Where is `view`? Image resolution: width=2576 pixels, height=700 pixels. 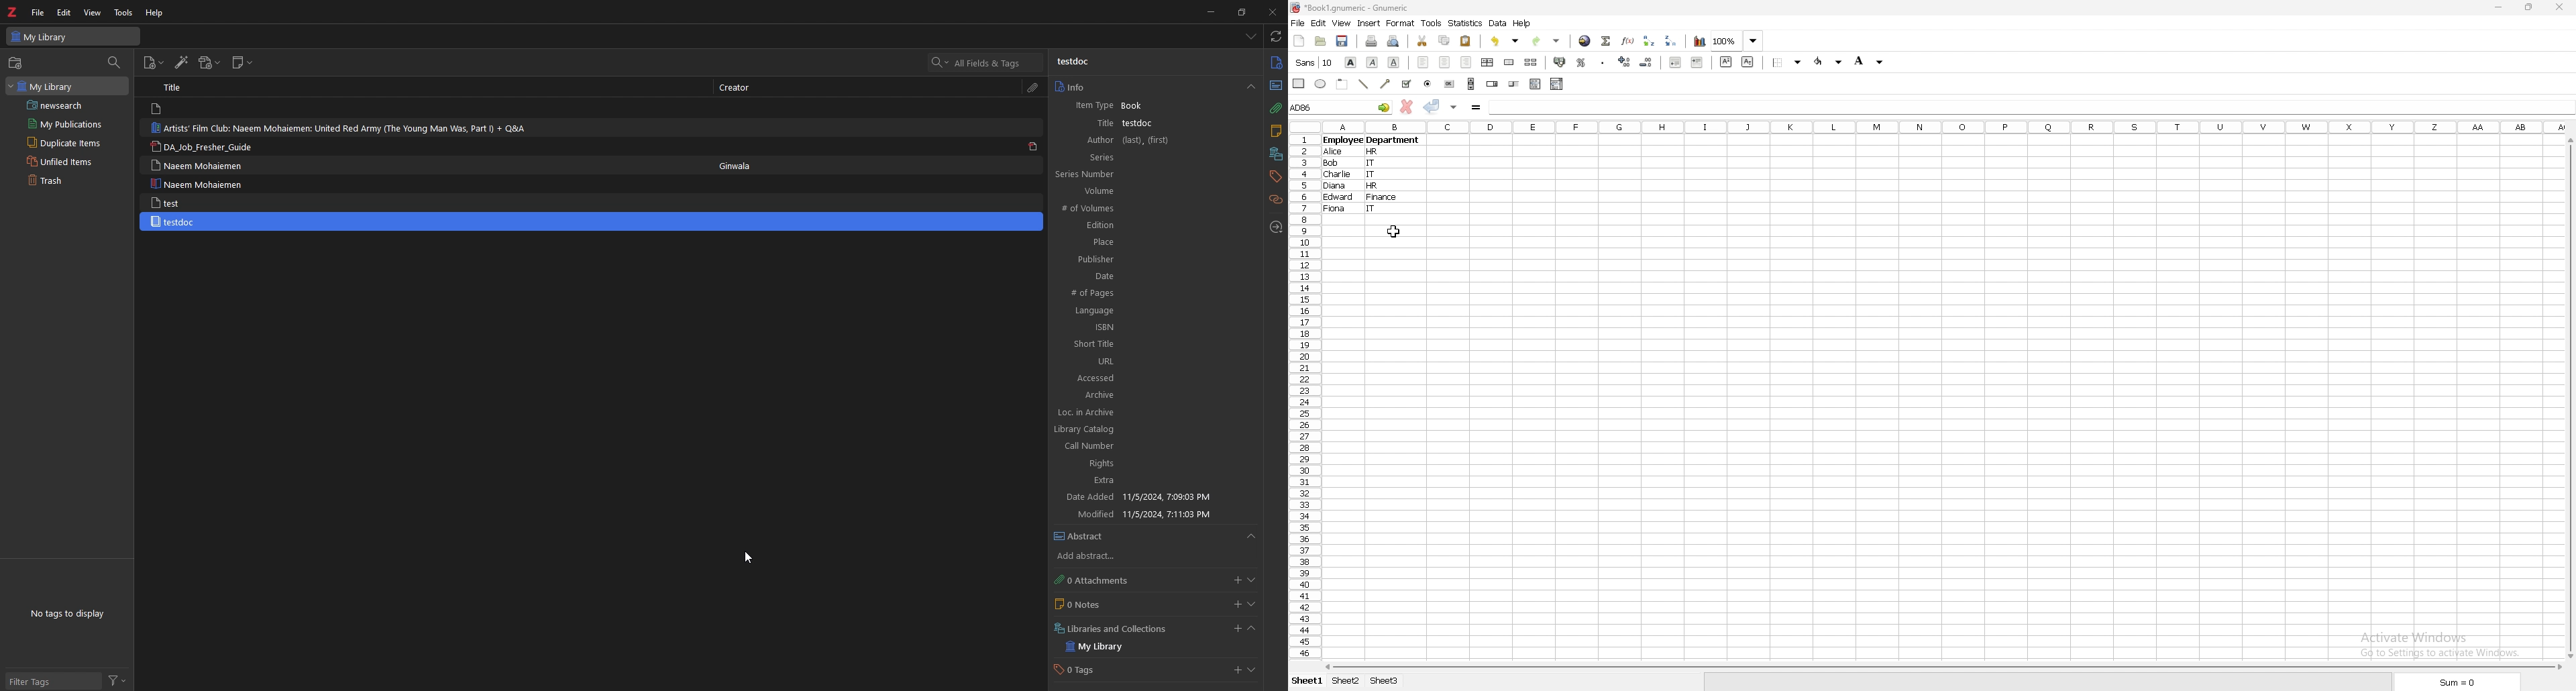 view is located at coordinates (93, 13).